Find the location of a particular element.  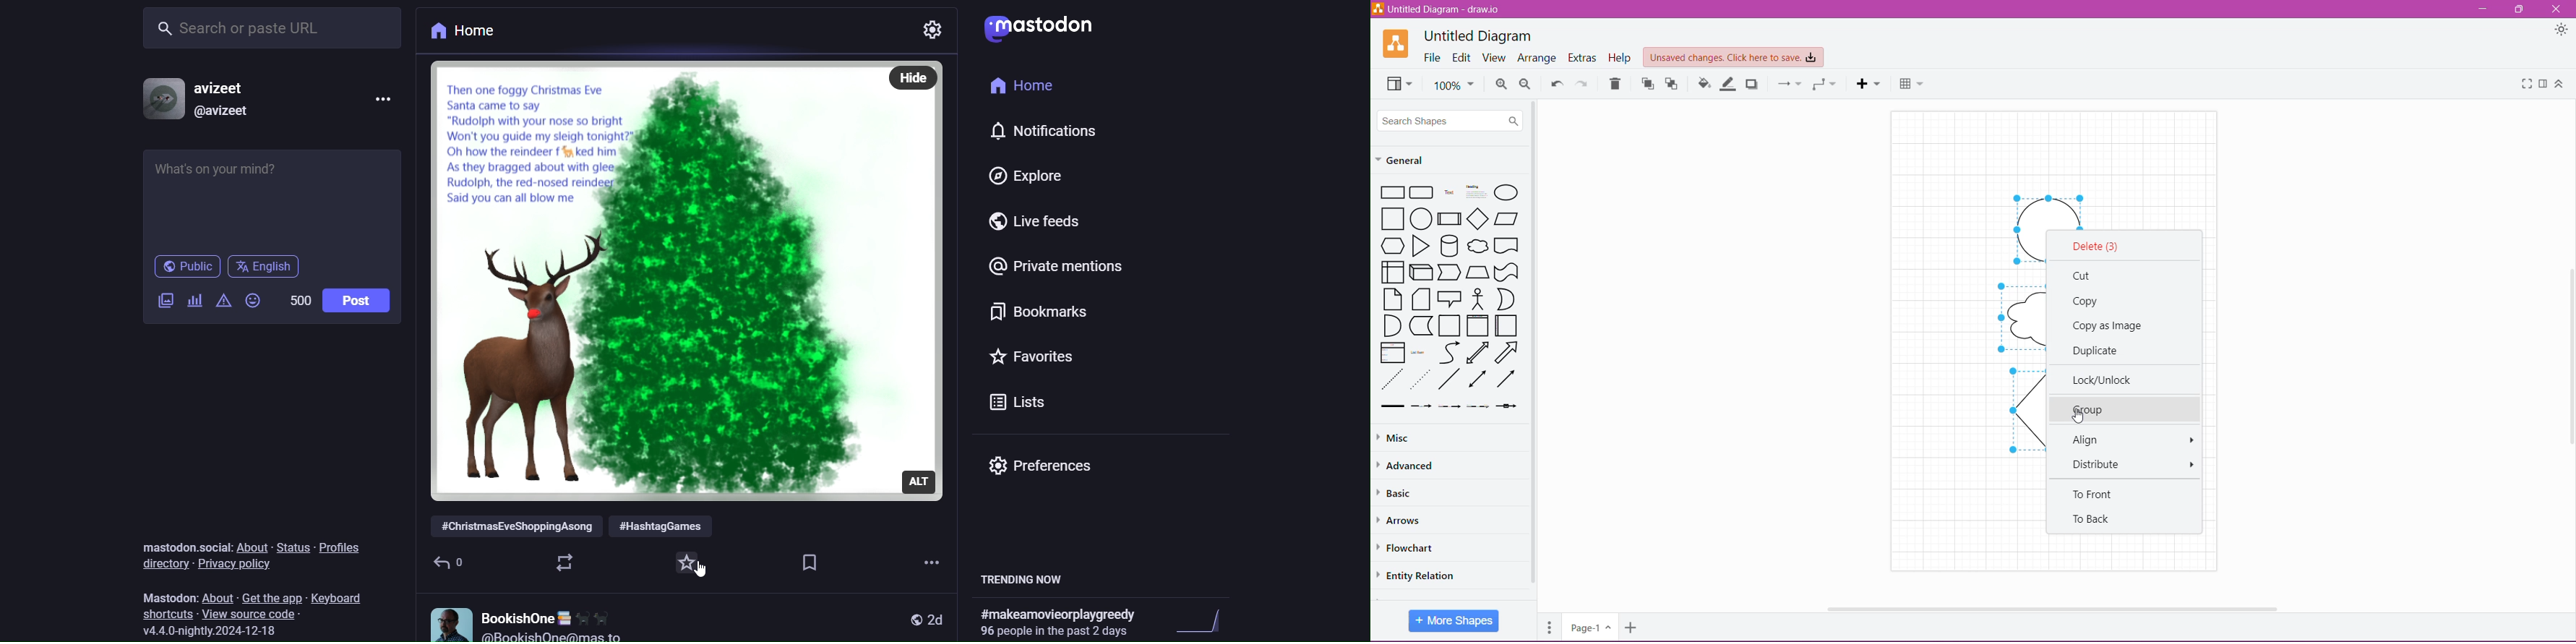

privacy policy is located at coordinates (237, 569).